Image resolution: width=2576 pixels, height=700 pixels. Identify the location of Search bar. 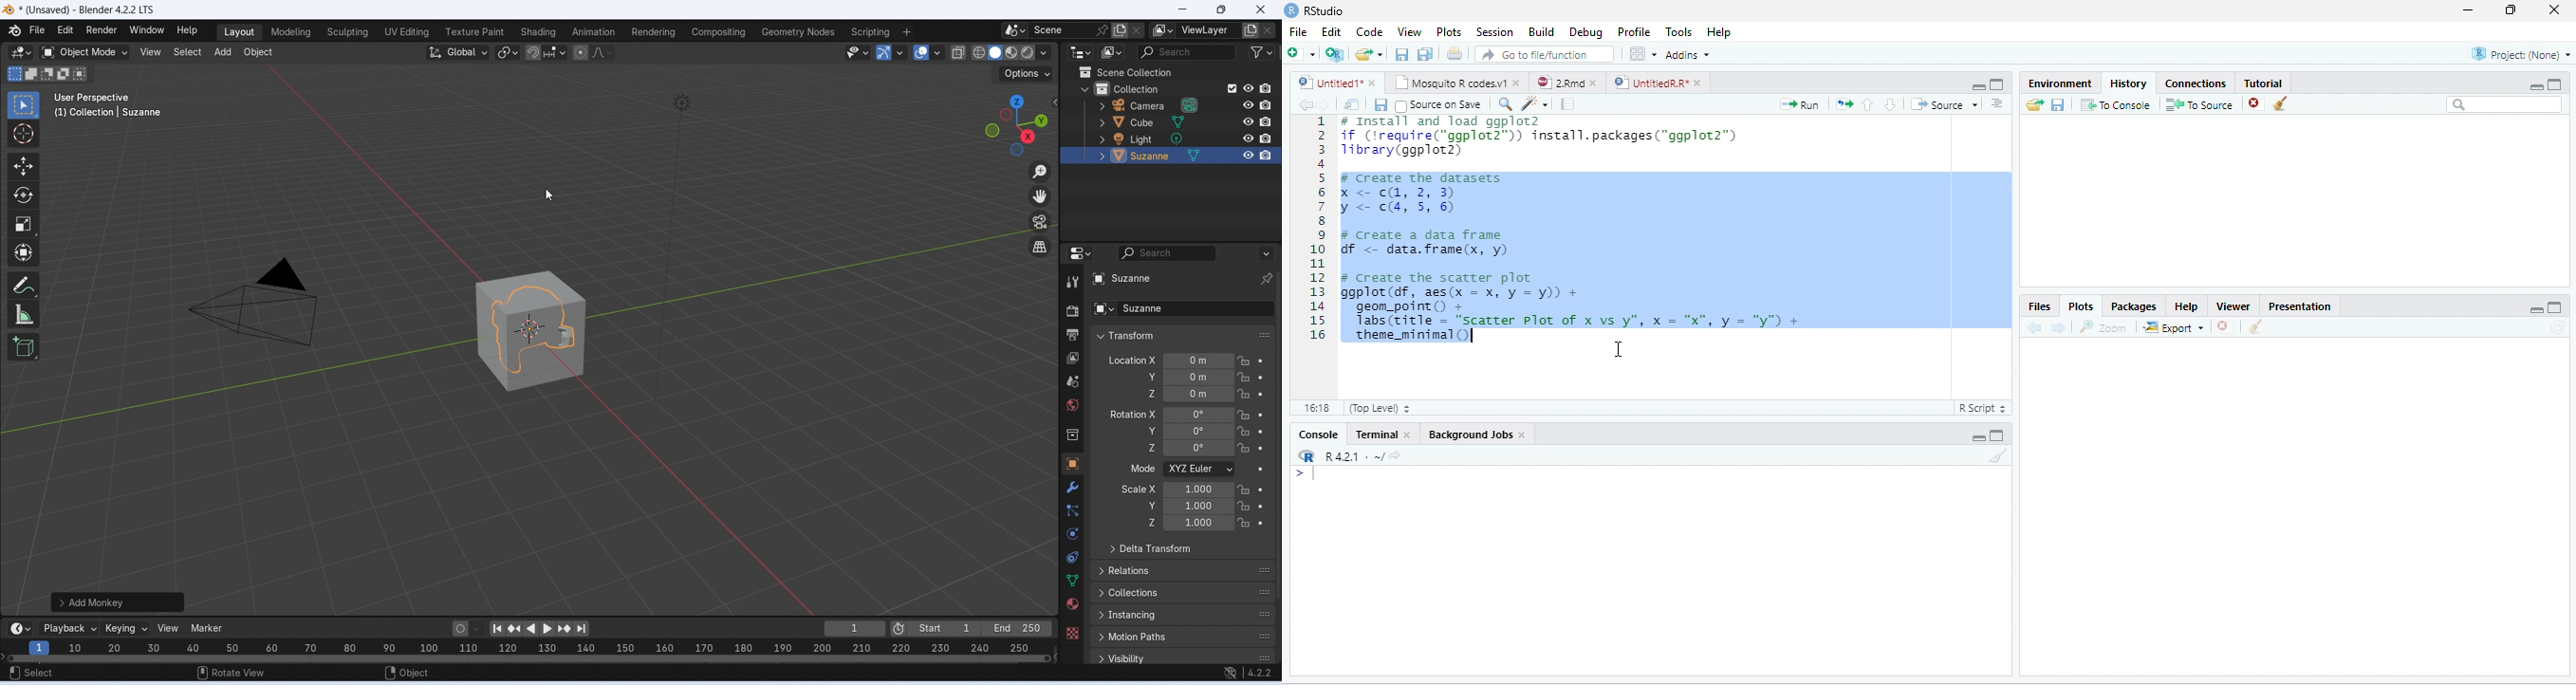
(2504, 105).